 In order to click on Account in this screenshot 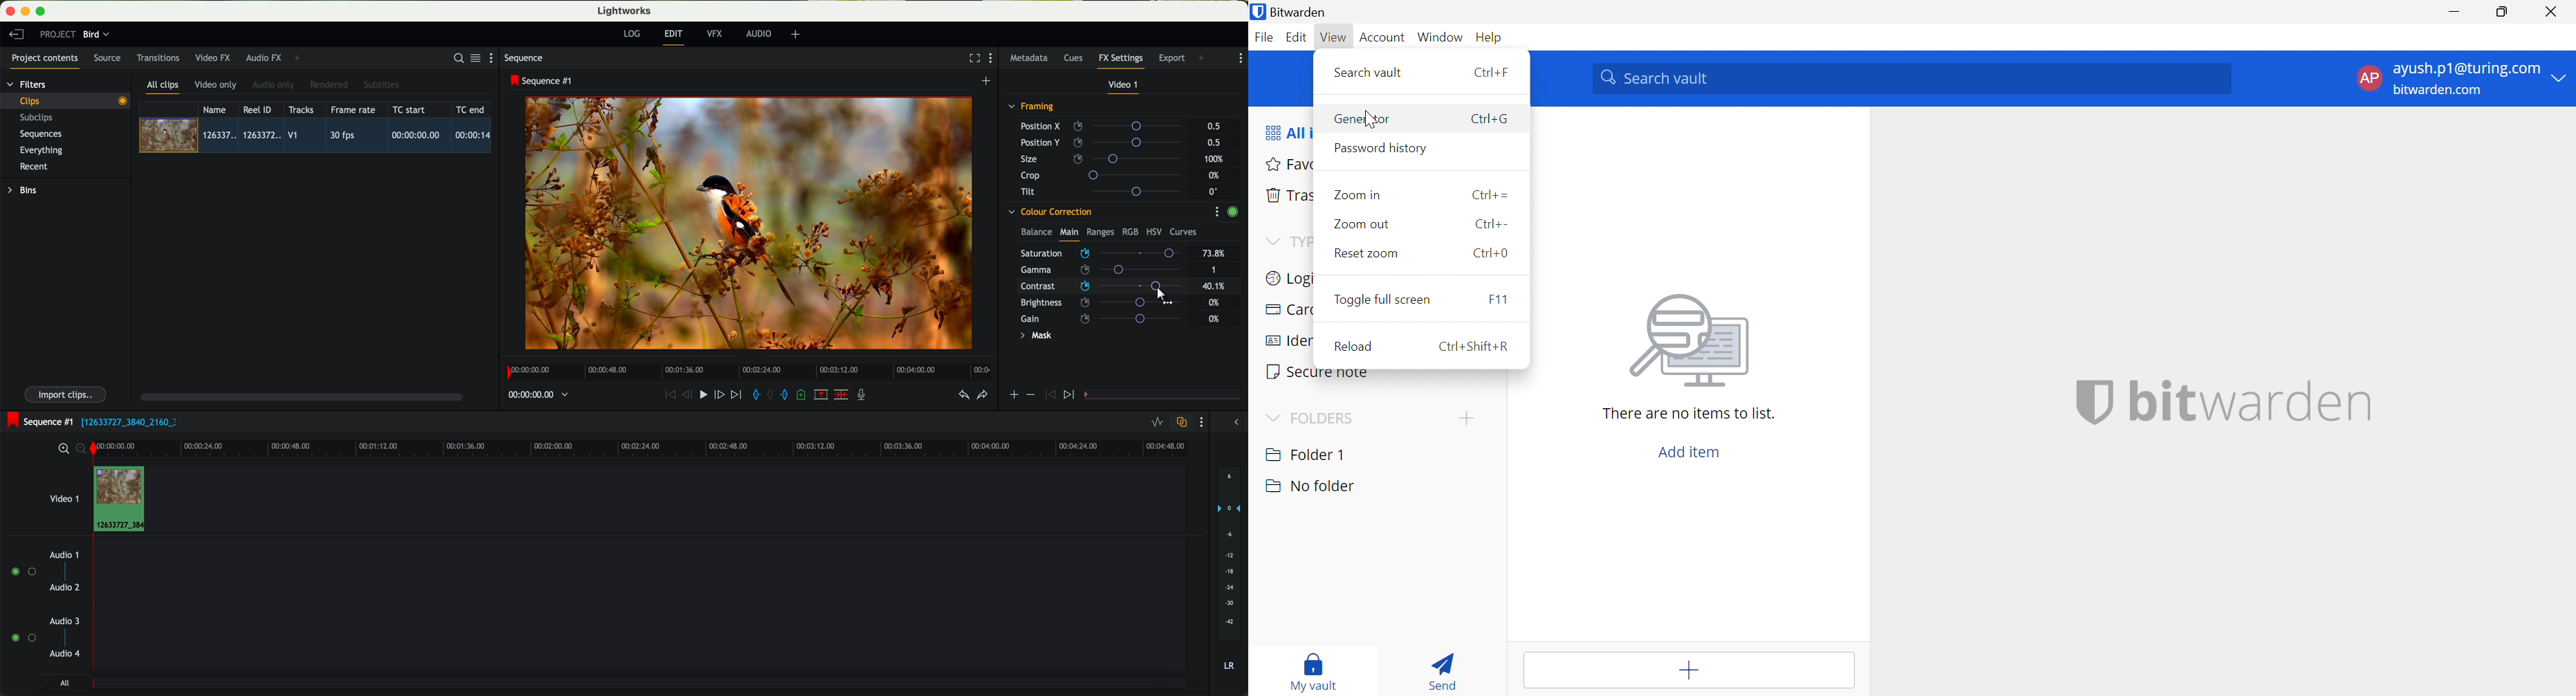, I will do `click(1382, 37)`.